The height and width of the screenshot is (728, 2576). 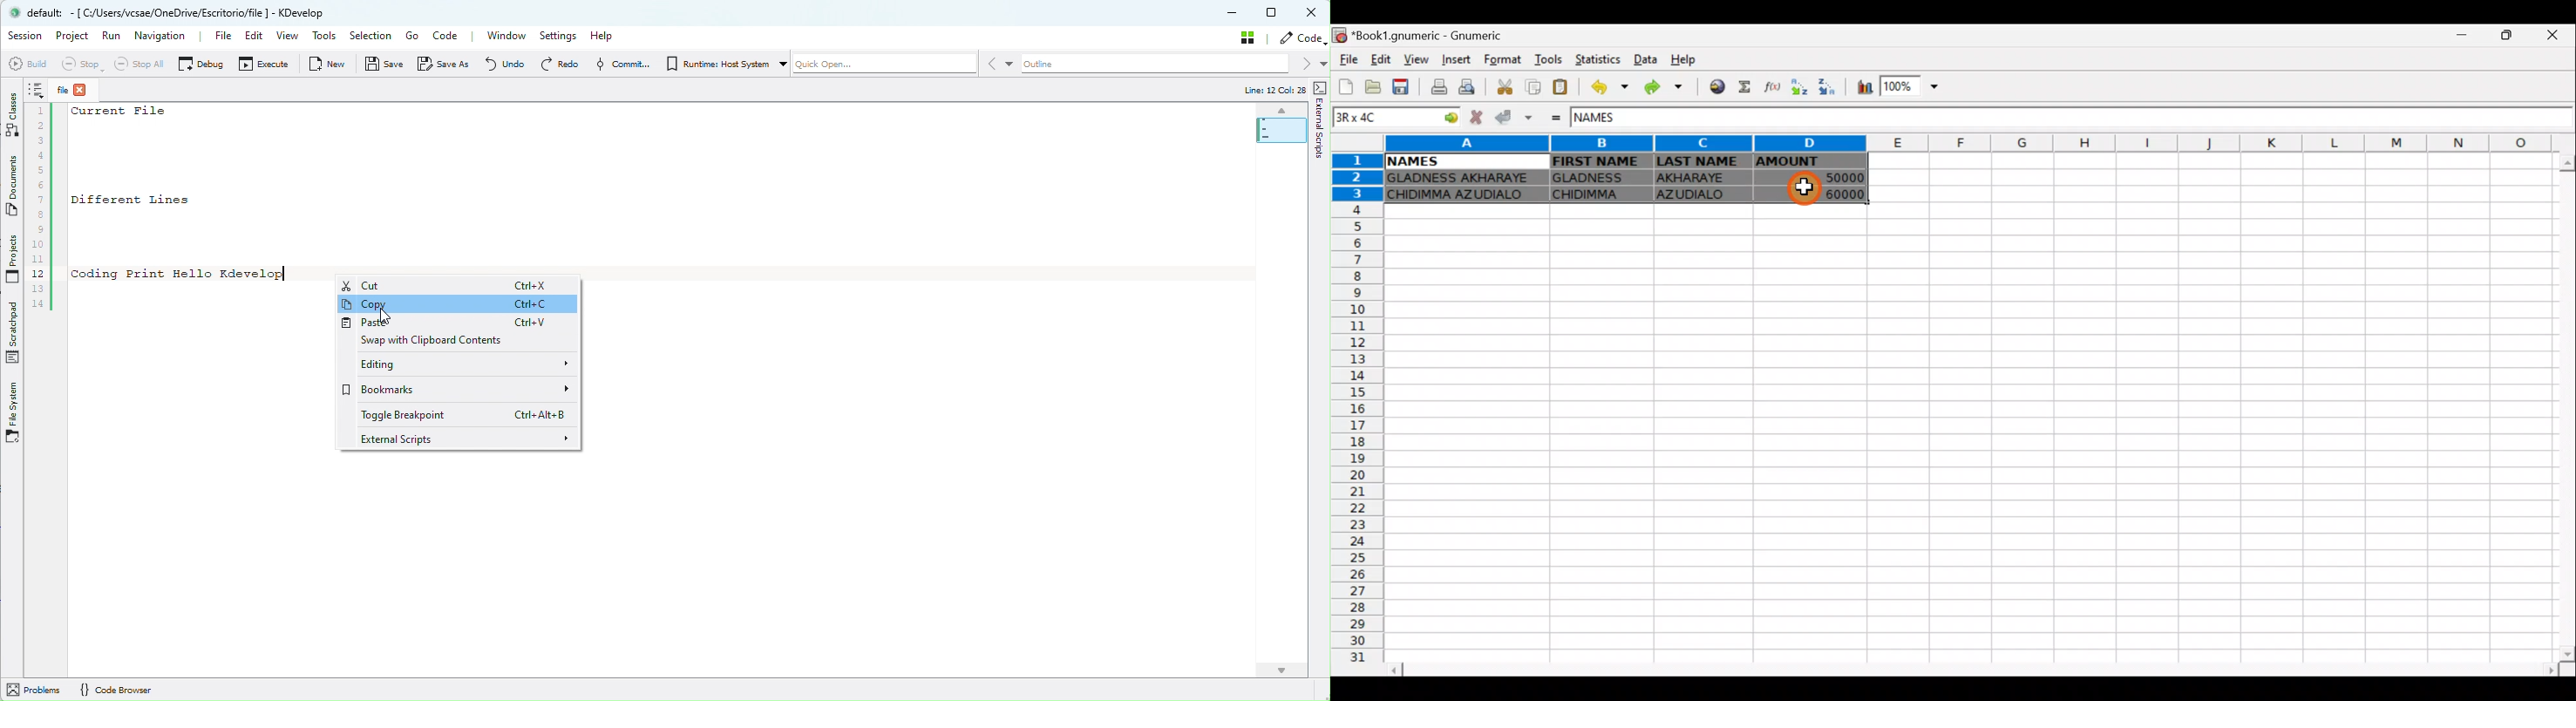 What do you see at coordinates (1598, 194) in the screenshot?
I see `CHIDIMMA` at bounding box center [1598, 194].